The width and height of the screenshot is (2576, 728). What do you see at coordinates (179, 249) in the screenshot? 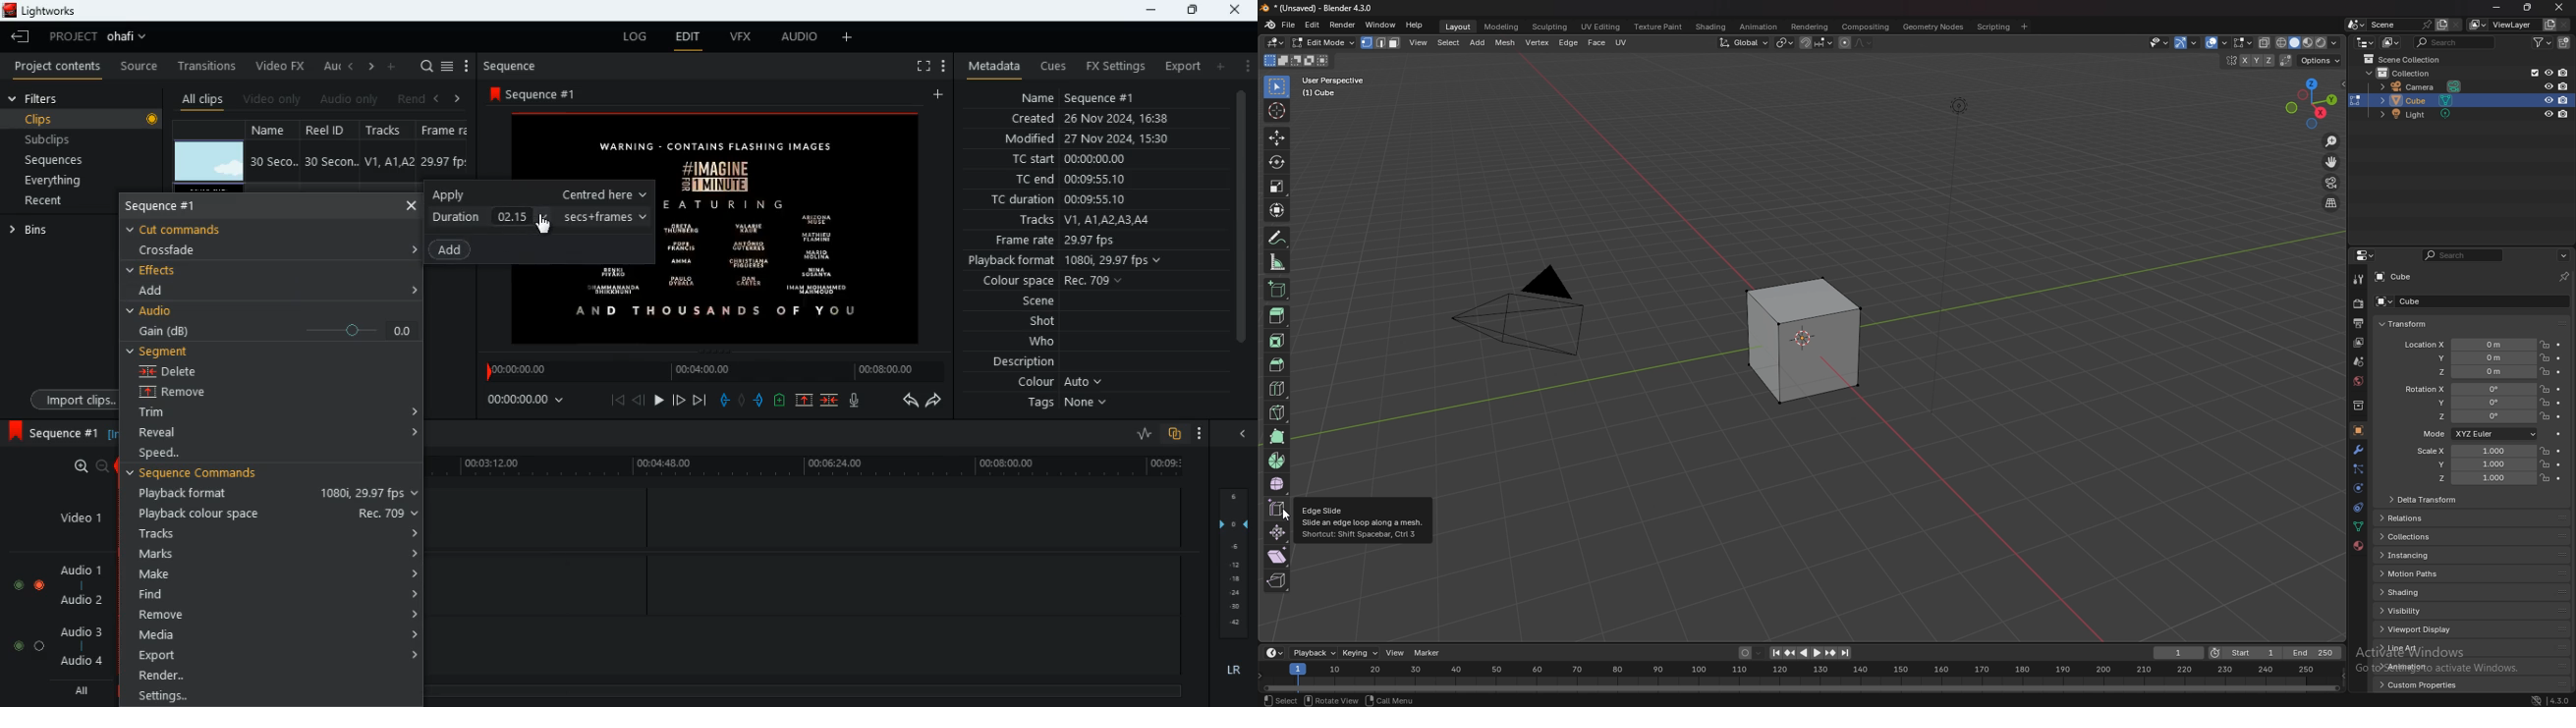
I see `crossfade` at bounding box center [179, 249].